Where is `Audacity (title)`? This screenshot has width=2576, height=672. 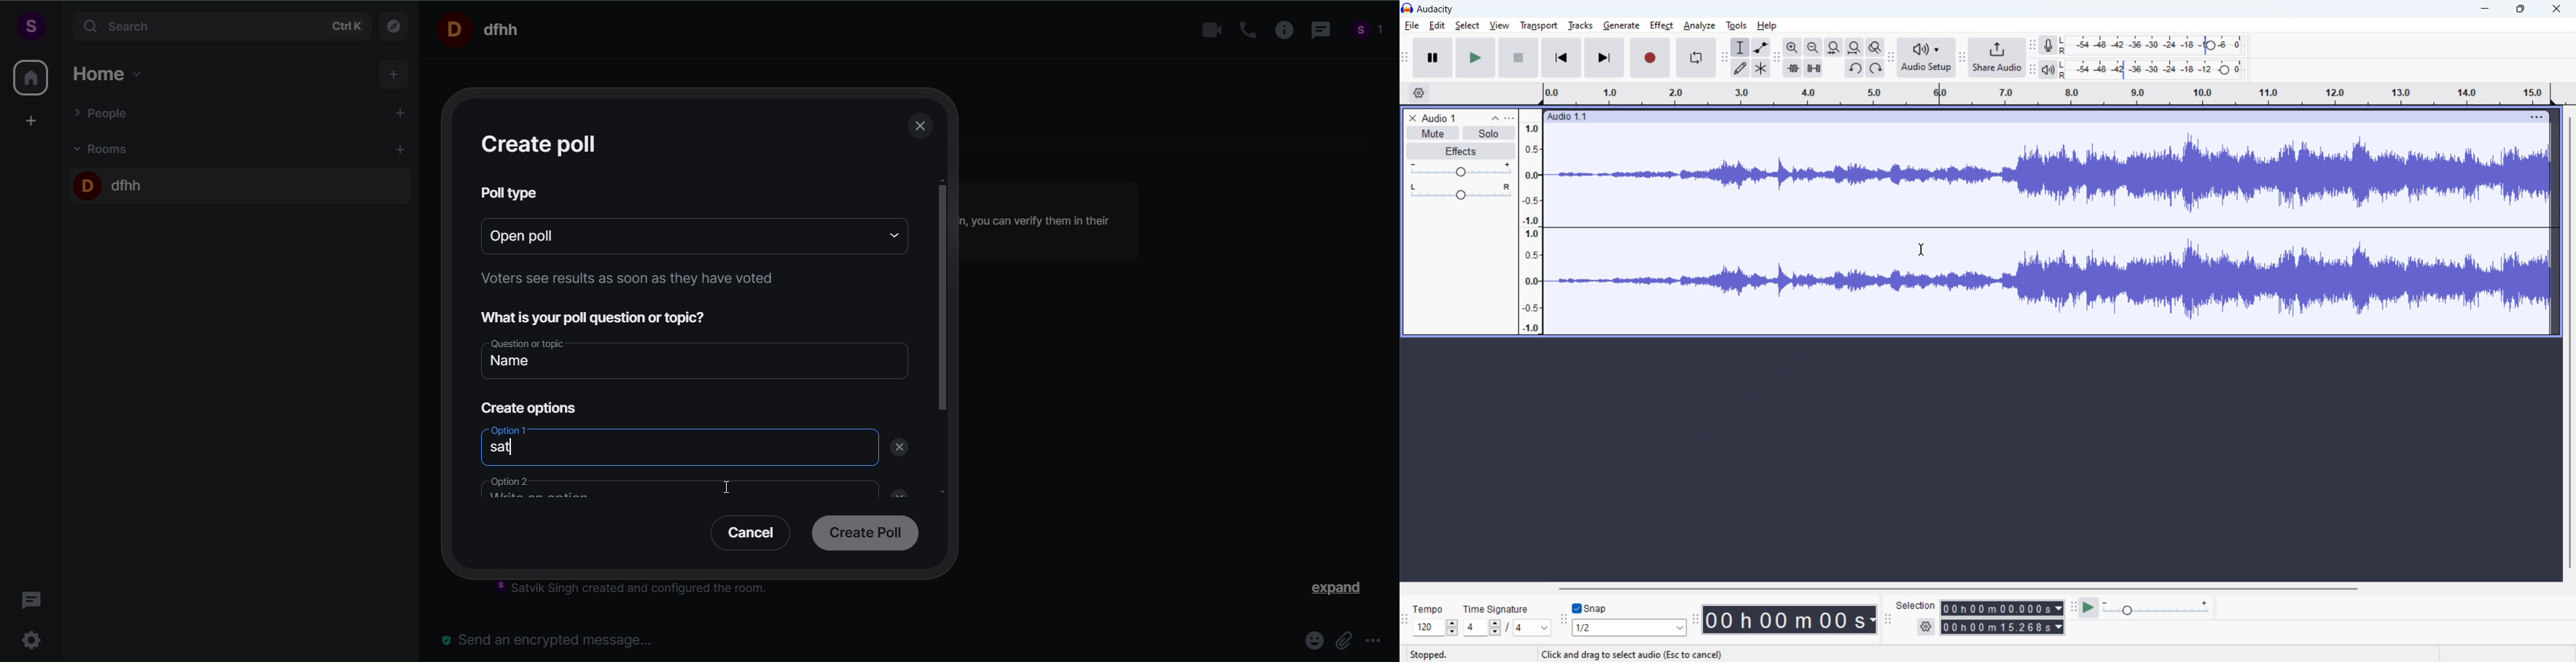
Audacity (title) is located at coordinates (1439, 8).